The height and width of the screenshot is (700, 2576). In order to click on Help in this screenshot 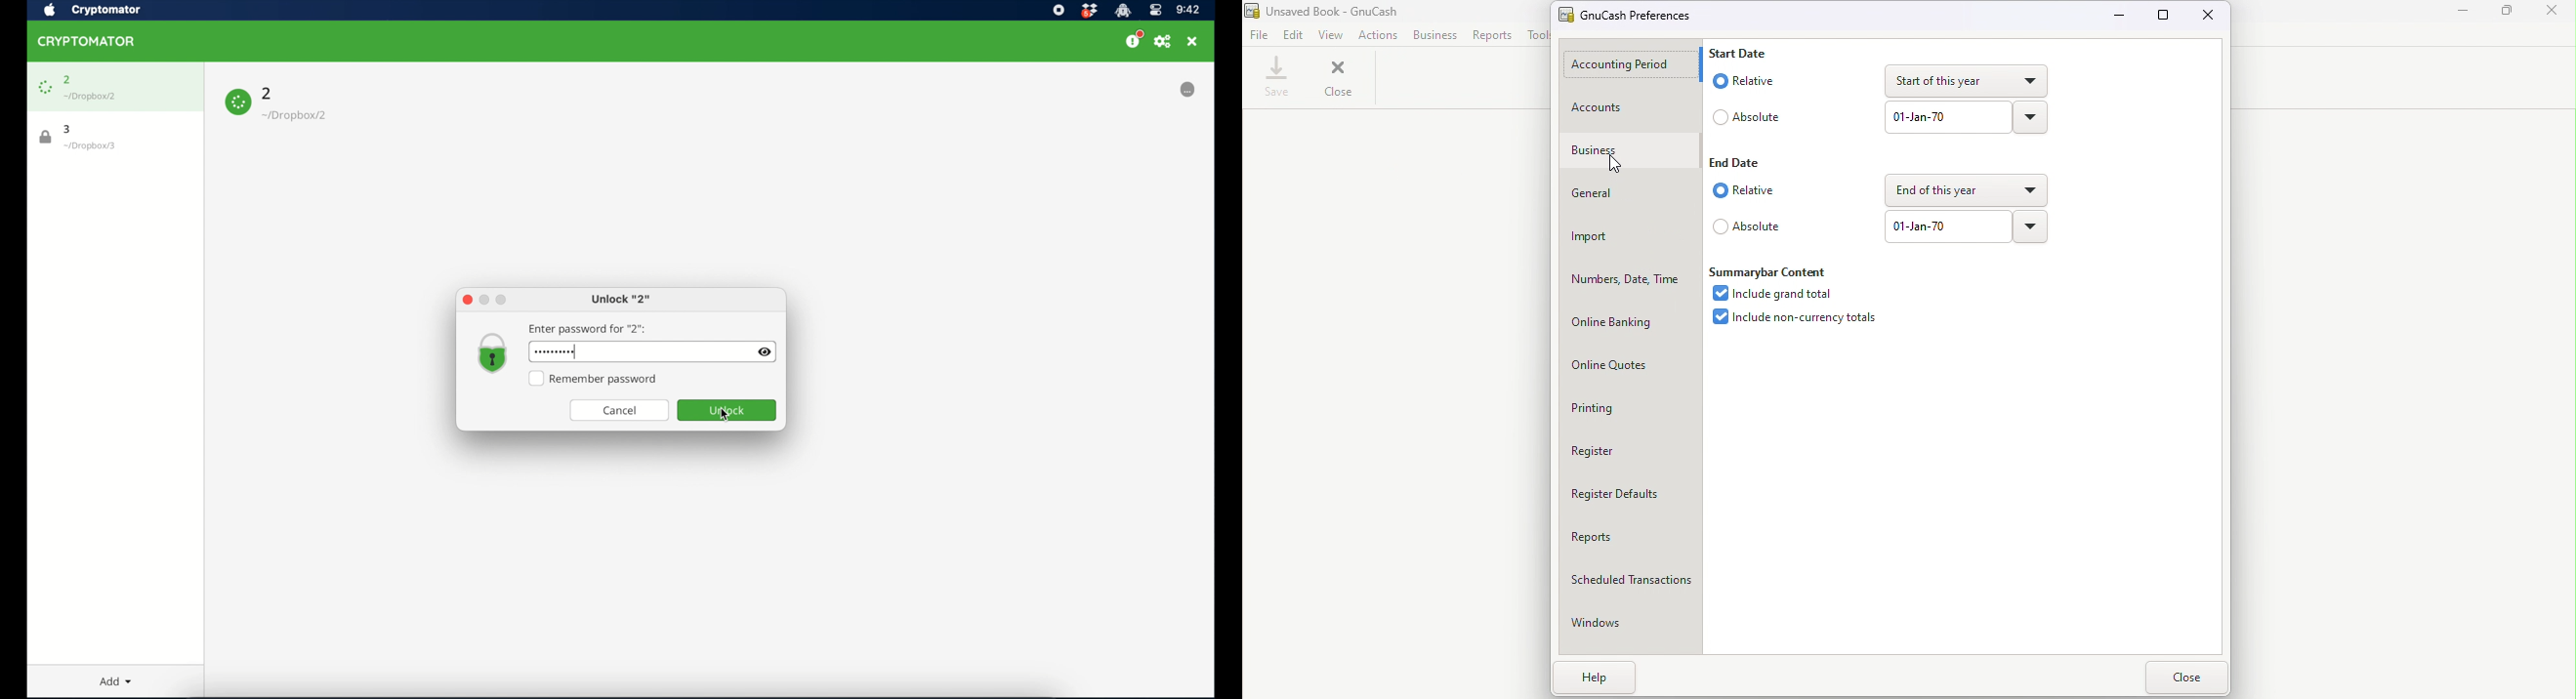, I will do `click(1598, 679)`.